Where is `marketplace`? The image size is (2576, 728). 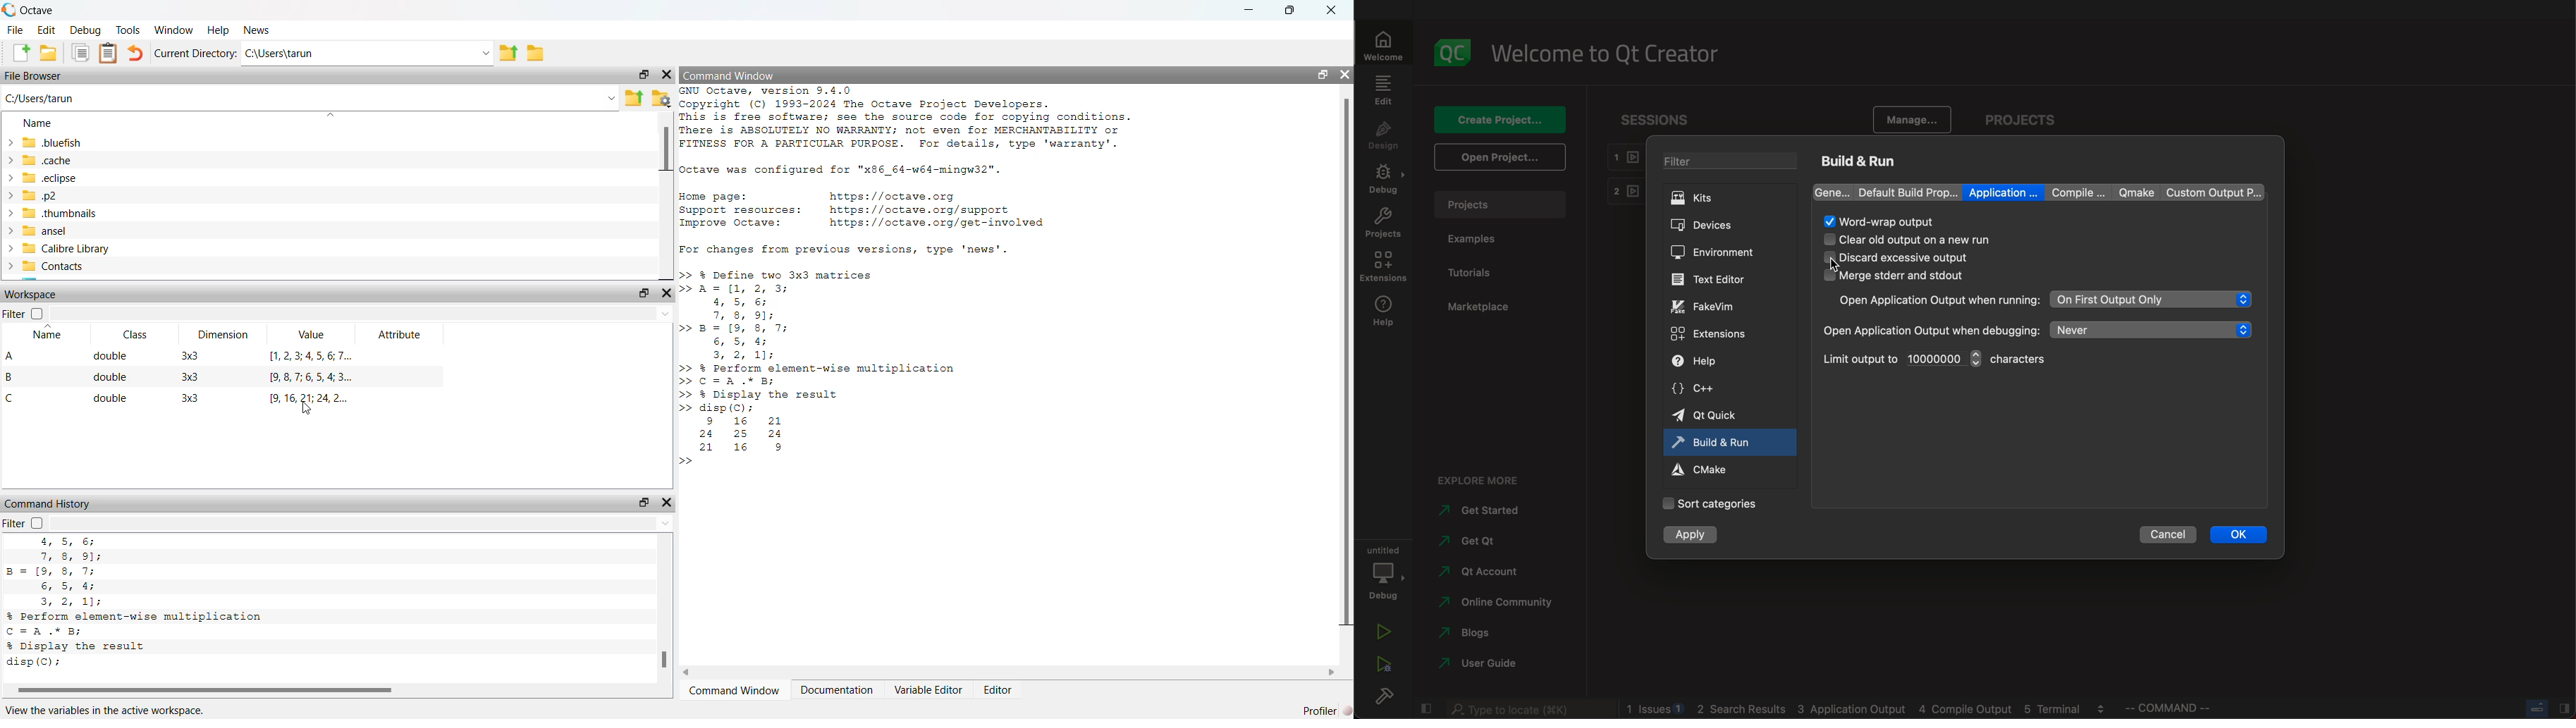
marketplace is located at coordinates (1481, 307).